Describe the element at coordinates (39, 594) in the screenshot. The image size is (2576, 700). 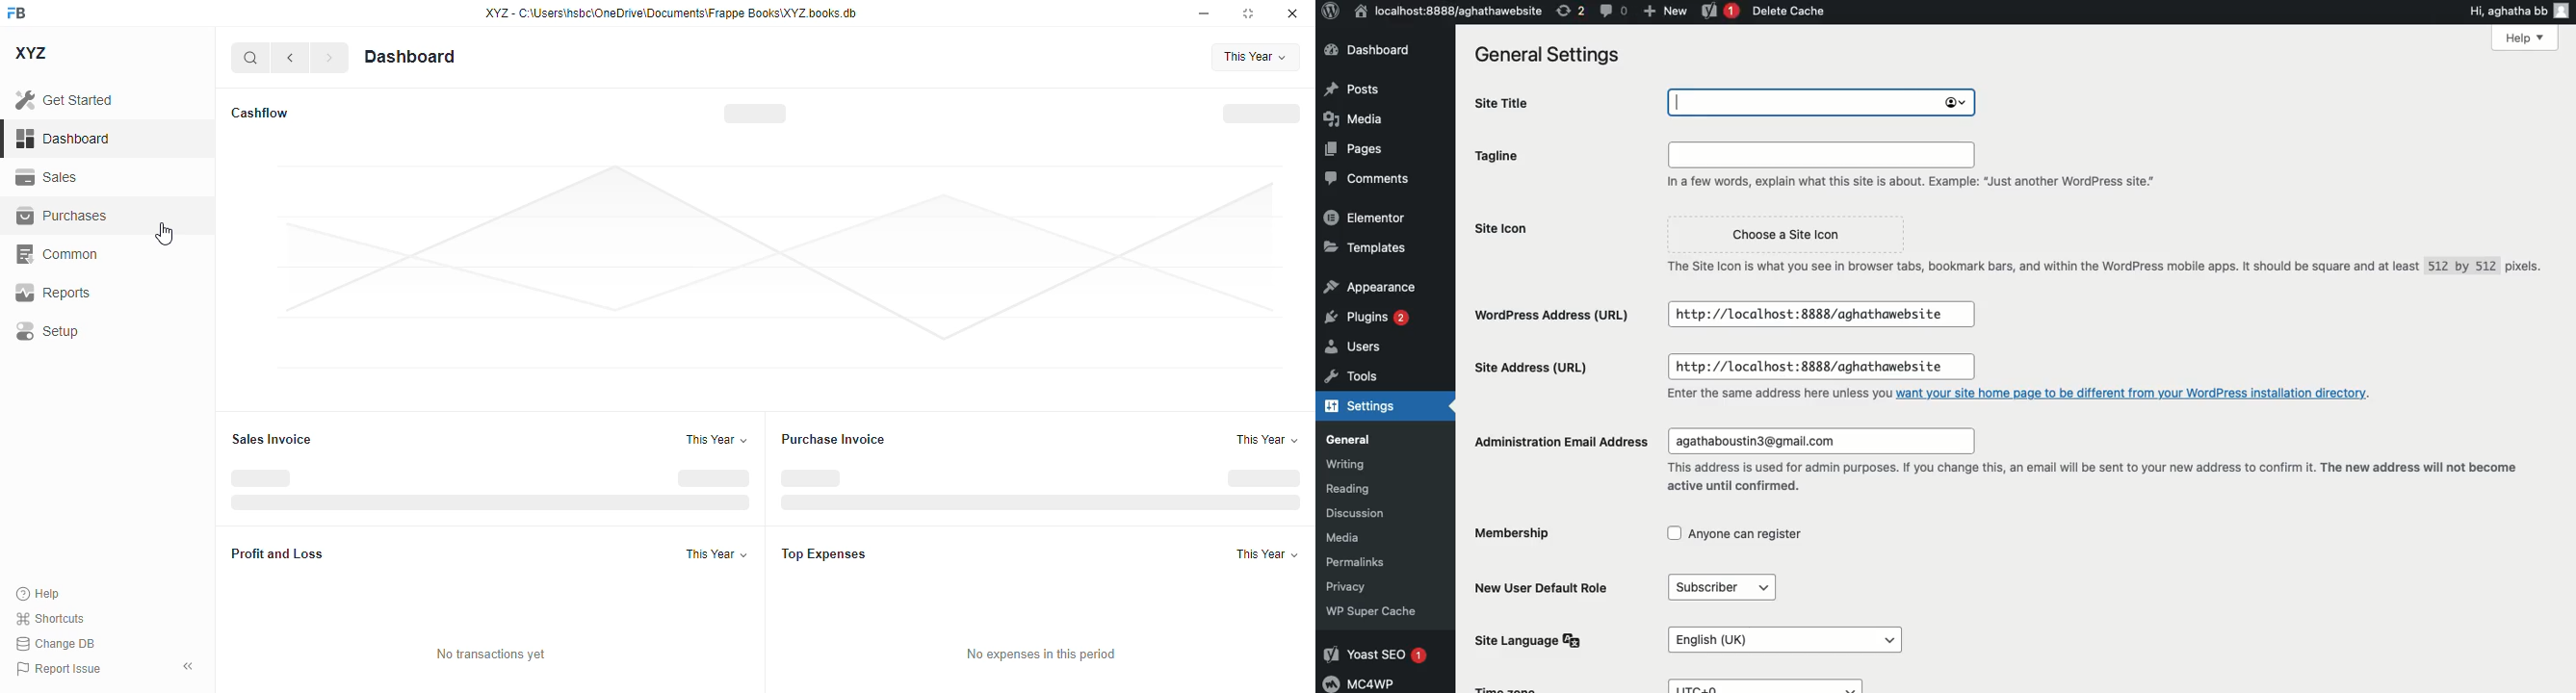
I see `help` at that location.